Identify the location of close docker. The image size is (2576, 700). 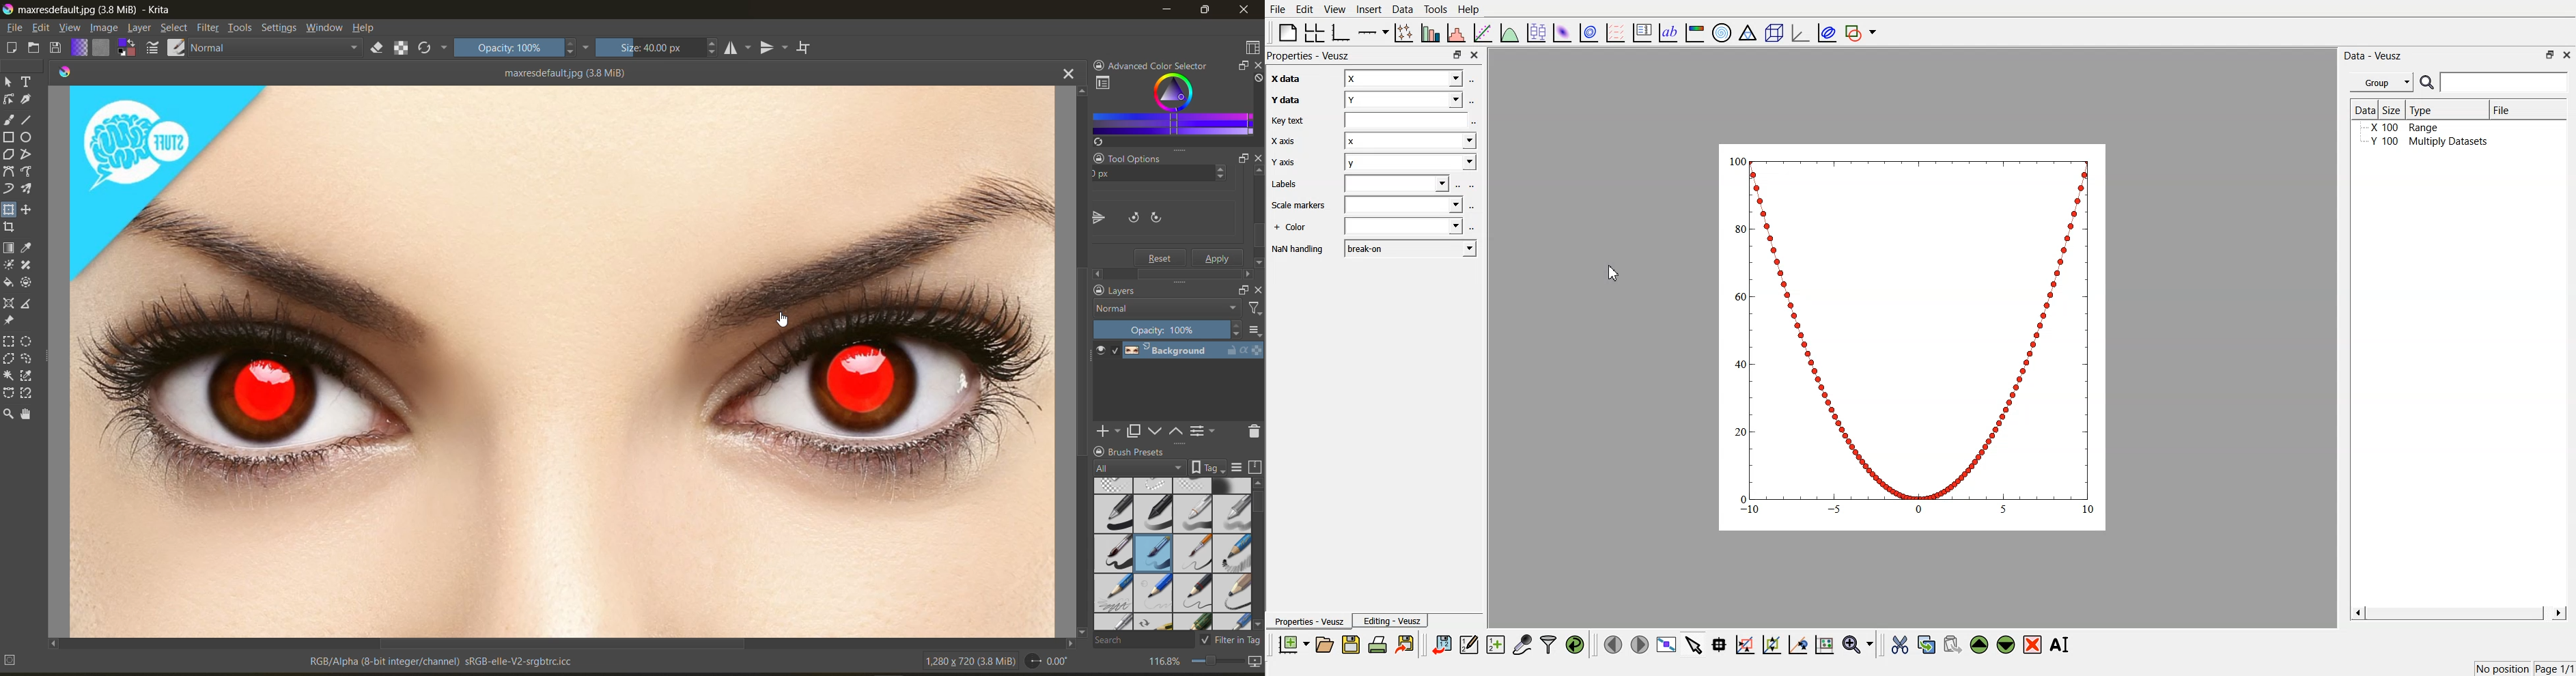
(1256, 65).